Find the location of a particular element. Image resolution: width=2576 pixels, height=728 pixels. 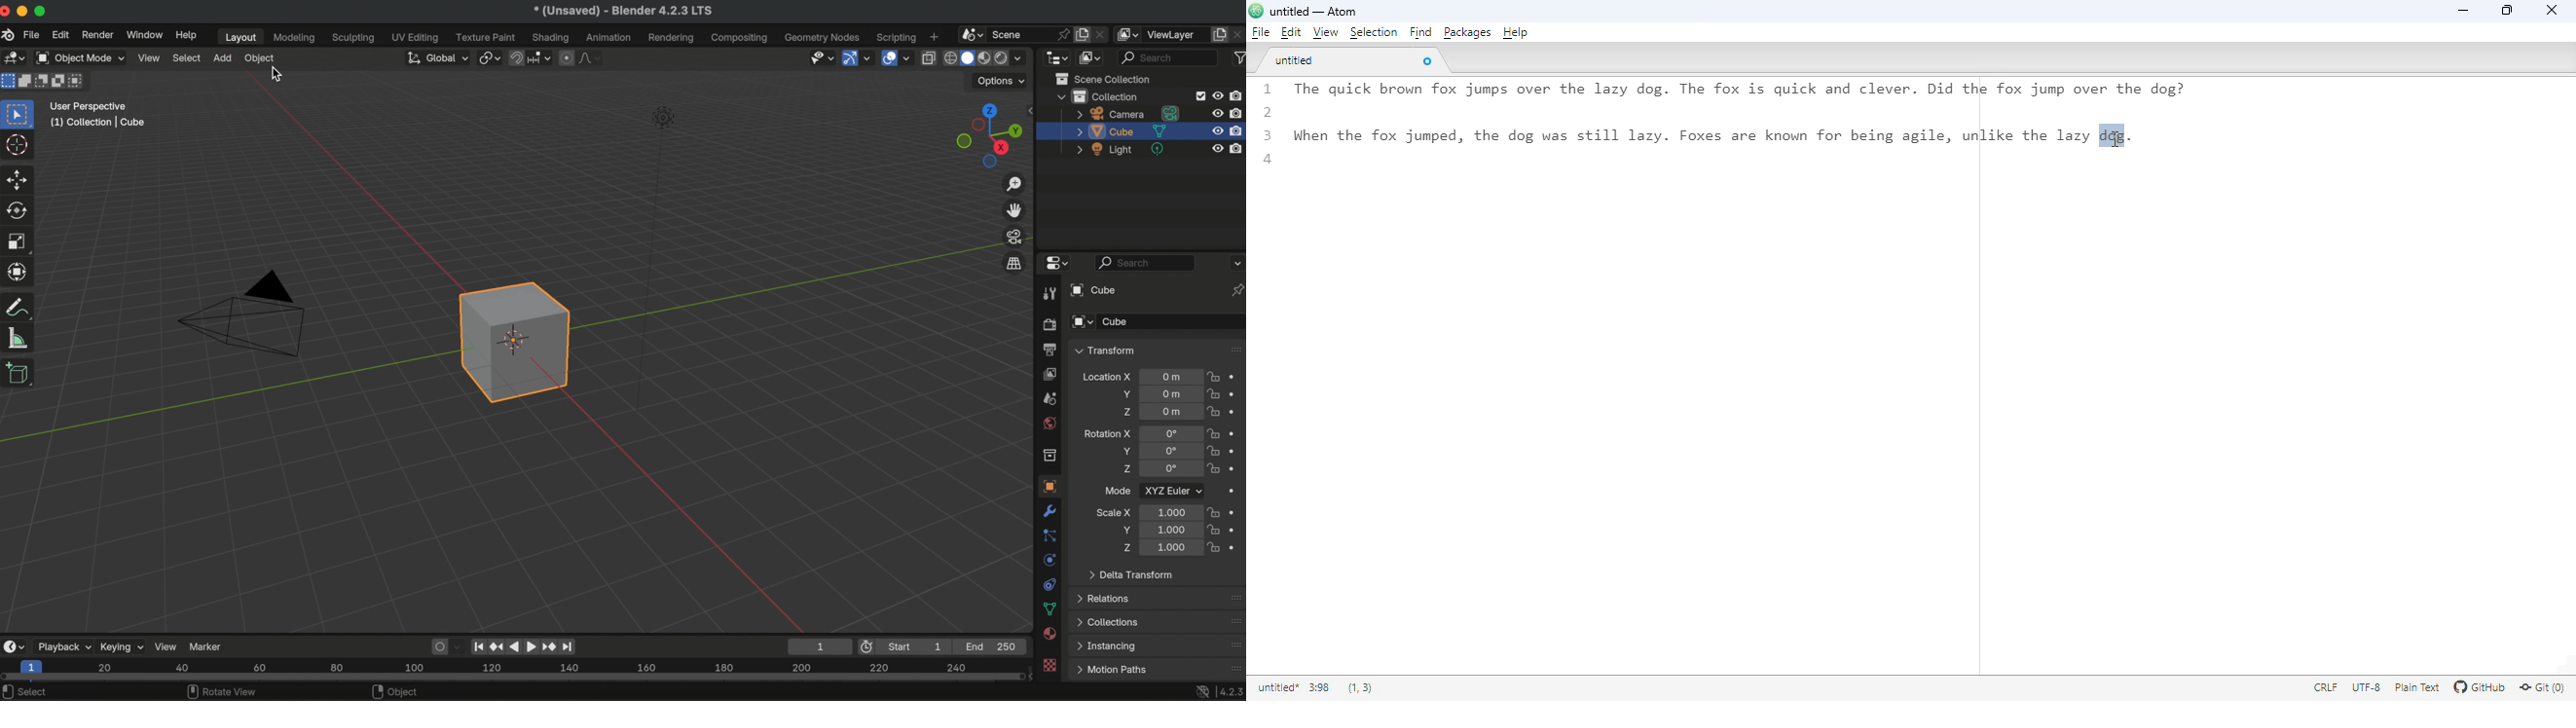

editor type is located at coordinates (1057, 56).